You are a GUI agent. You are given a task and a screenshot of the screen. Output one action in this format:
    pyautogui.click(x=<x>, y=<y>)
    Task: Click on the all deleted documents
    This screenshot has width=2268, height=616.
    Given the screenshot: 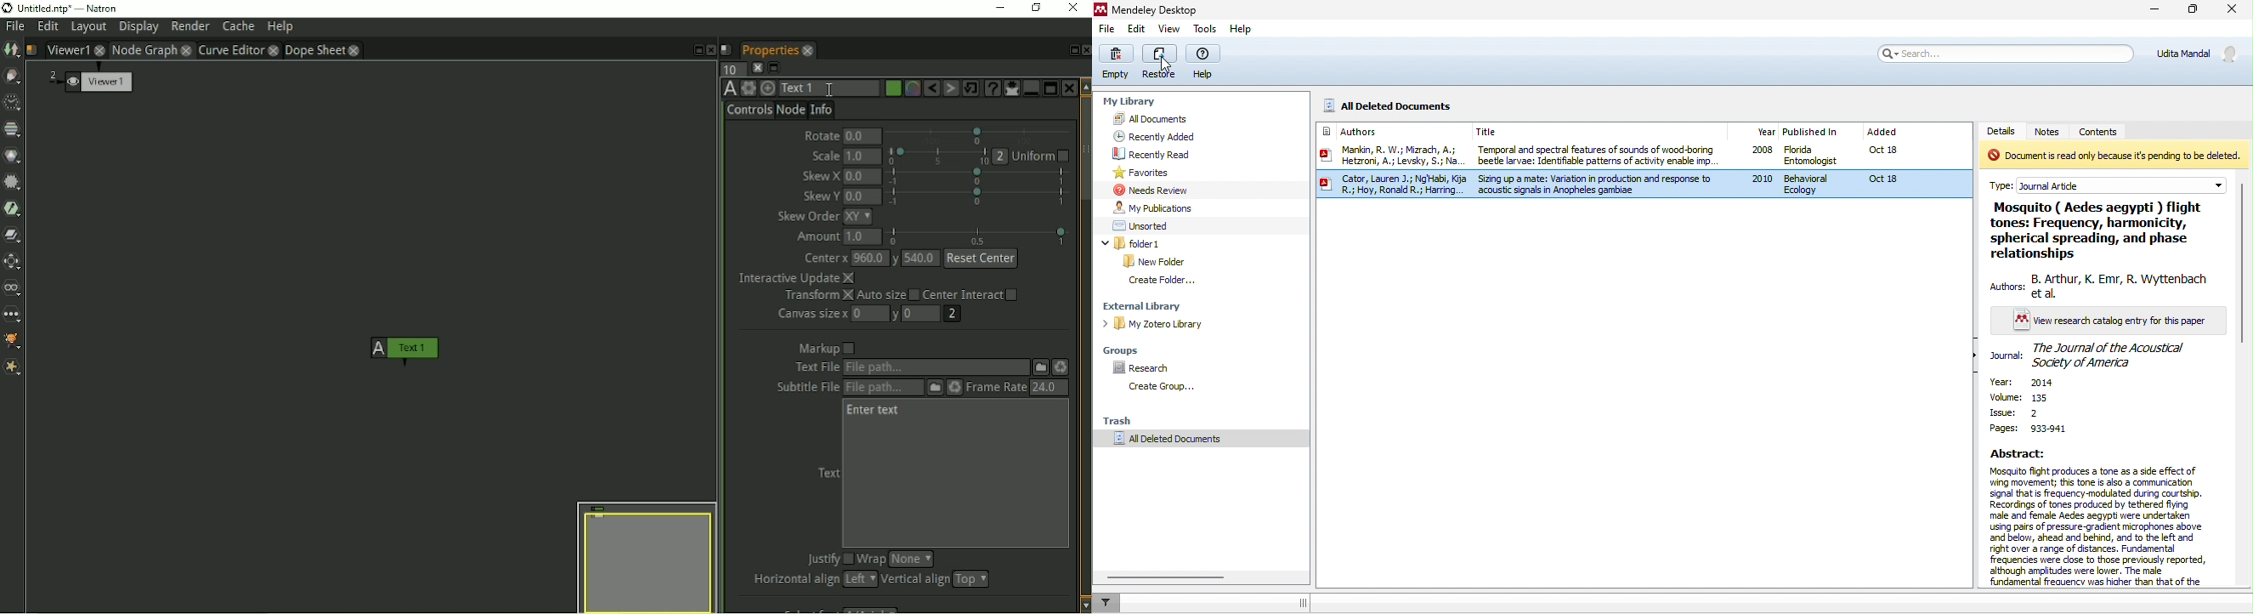 What is the action you would take?
    pyautogui.click(x=1196, y=443)
    